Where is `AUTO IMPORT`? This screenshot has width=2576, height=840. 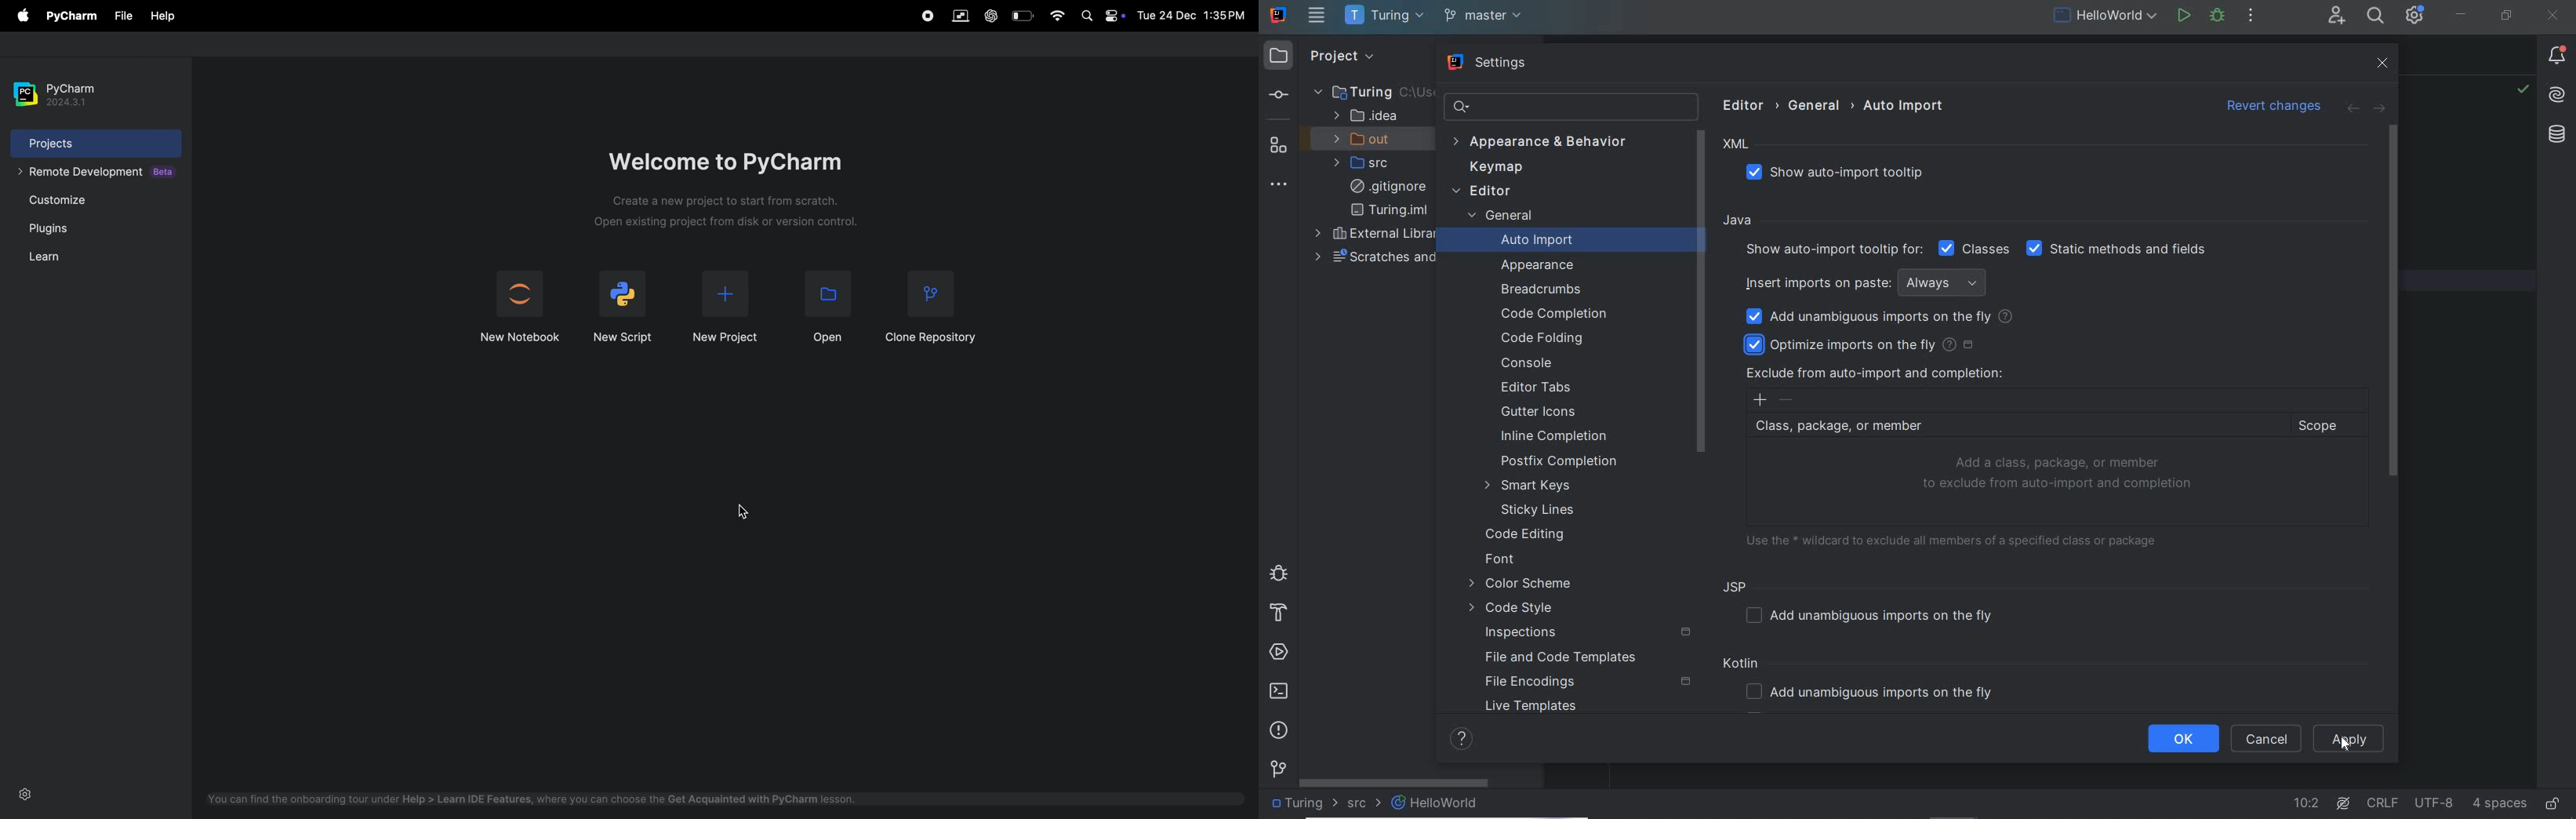
AUTO IMPORT is located at coordinates (1526, 242).